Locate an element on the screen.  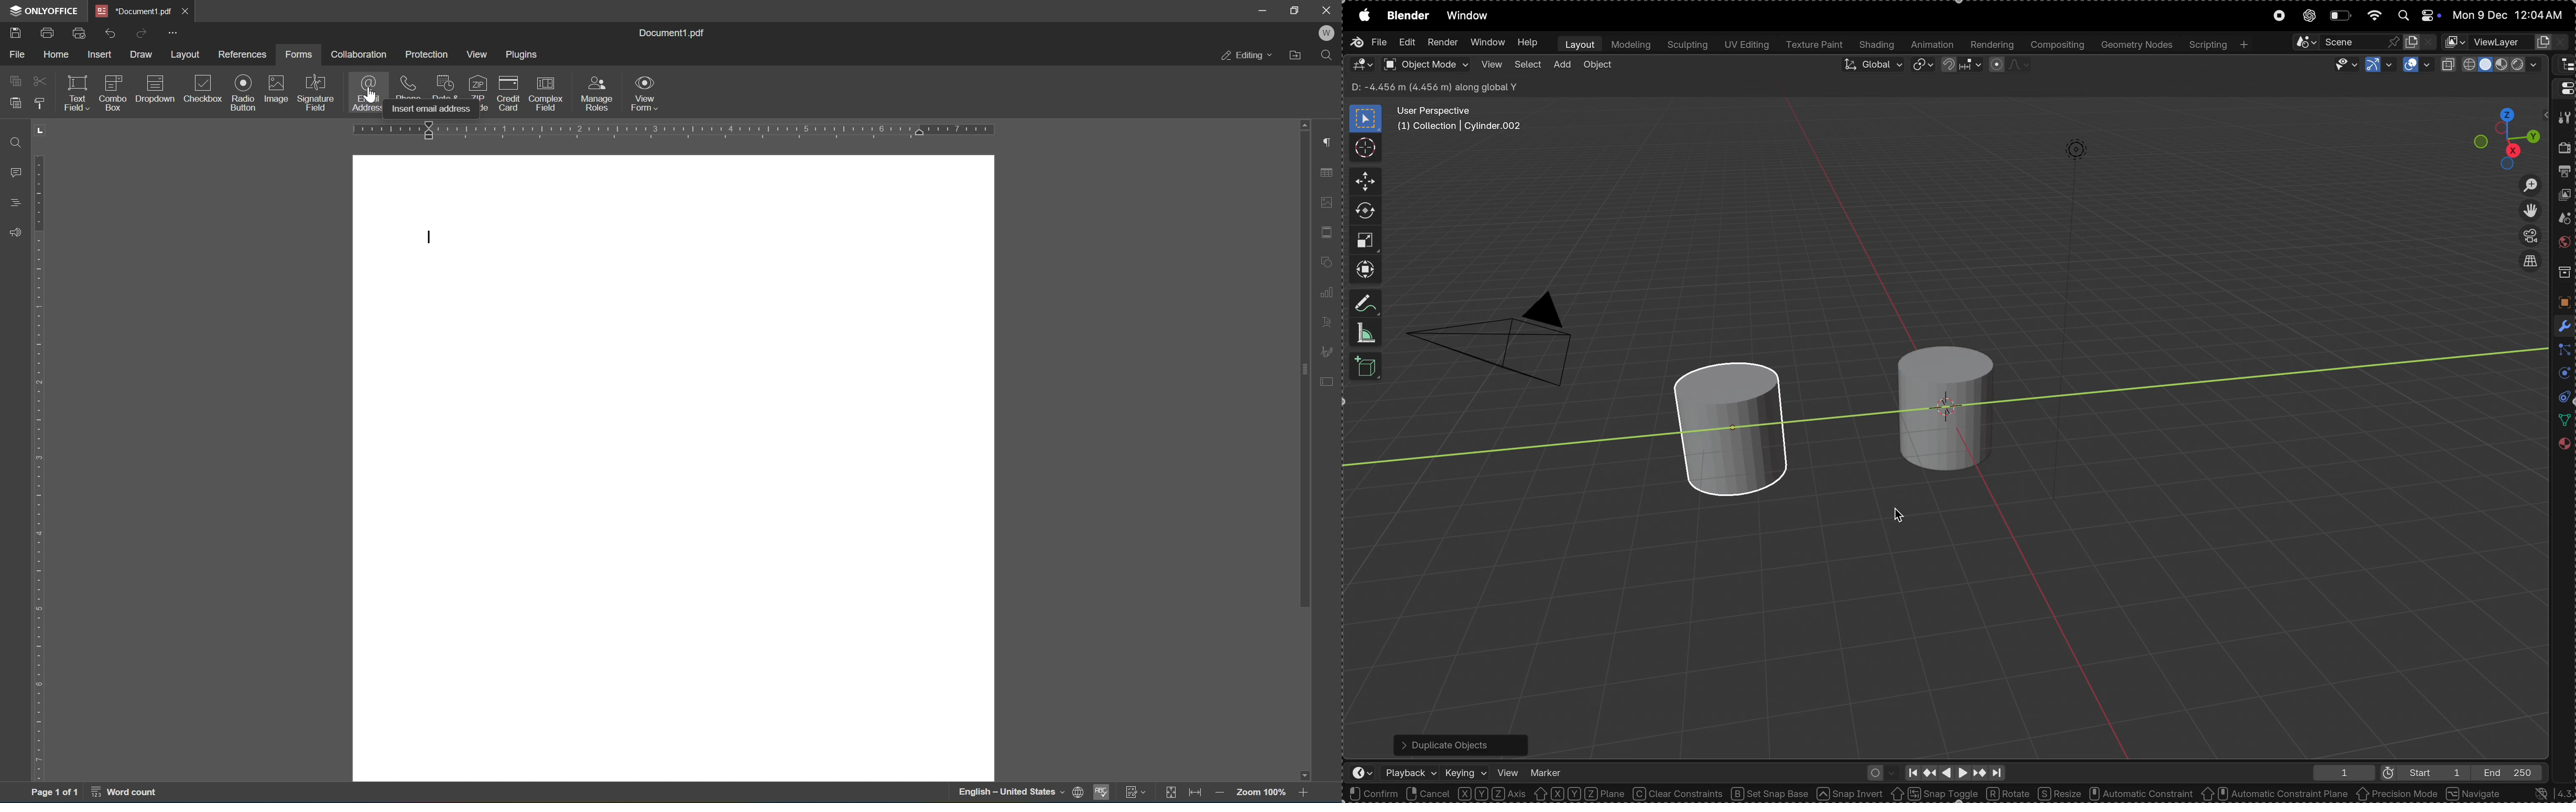
plugins is located at coordinates (524, 54).